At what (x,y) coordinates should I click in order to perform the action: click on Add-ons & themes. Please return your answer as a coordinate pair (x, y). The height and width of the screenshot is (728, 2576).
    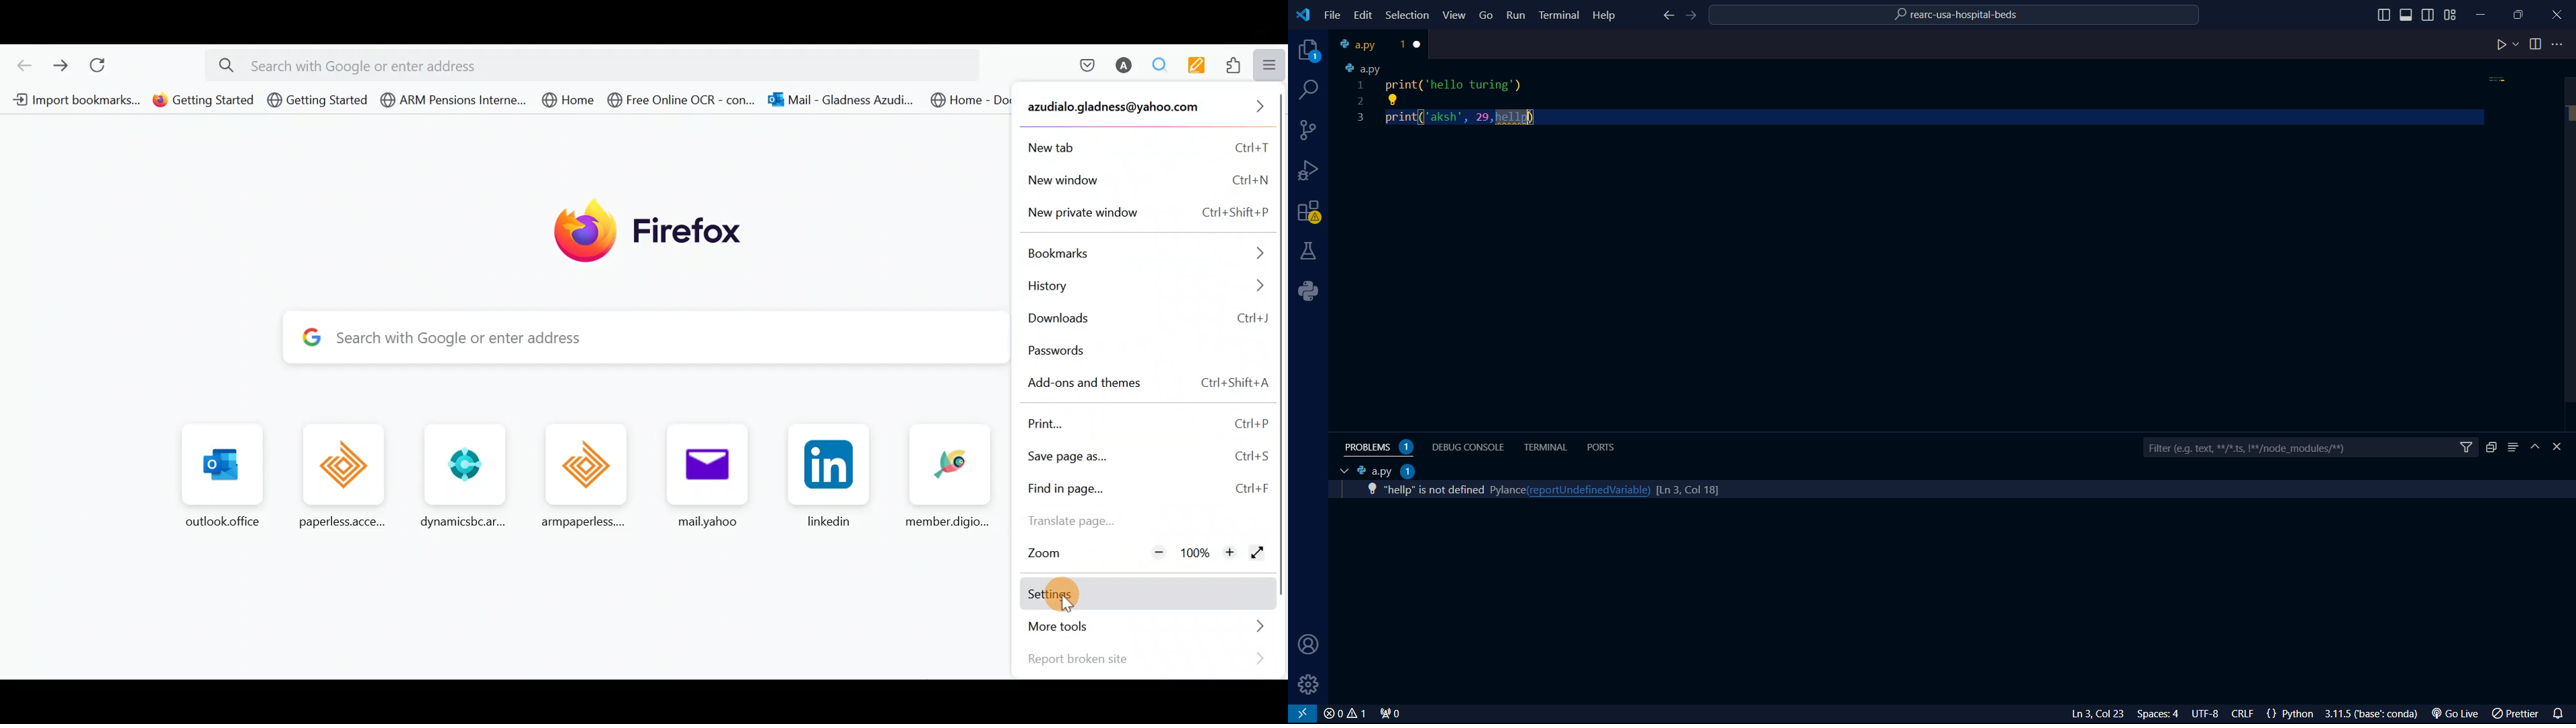
    Looking at the image, I should click on (1146, 387).